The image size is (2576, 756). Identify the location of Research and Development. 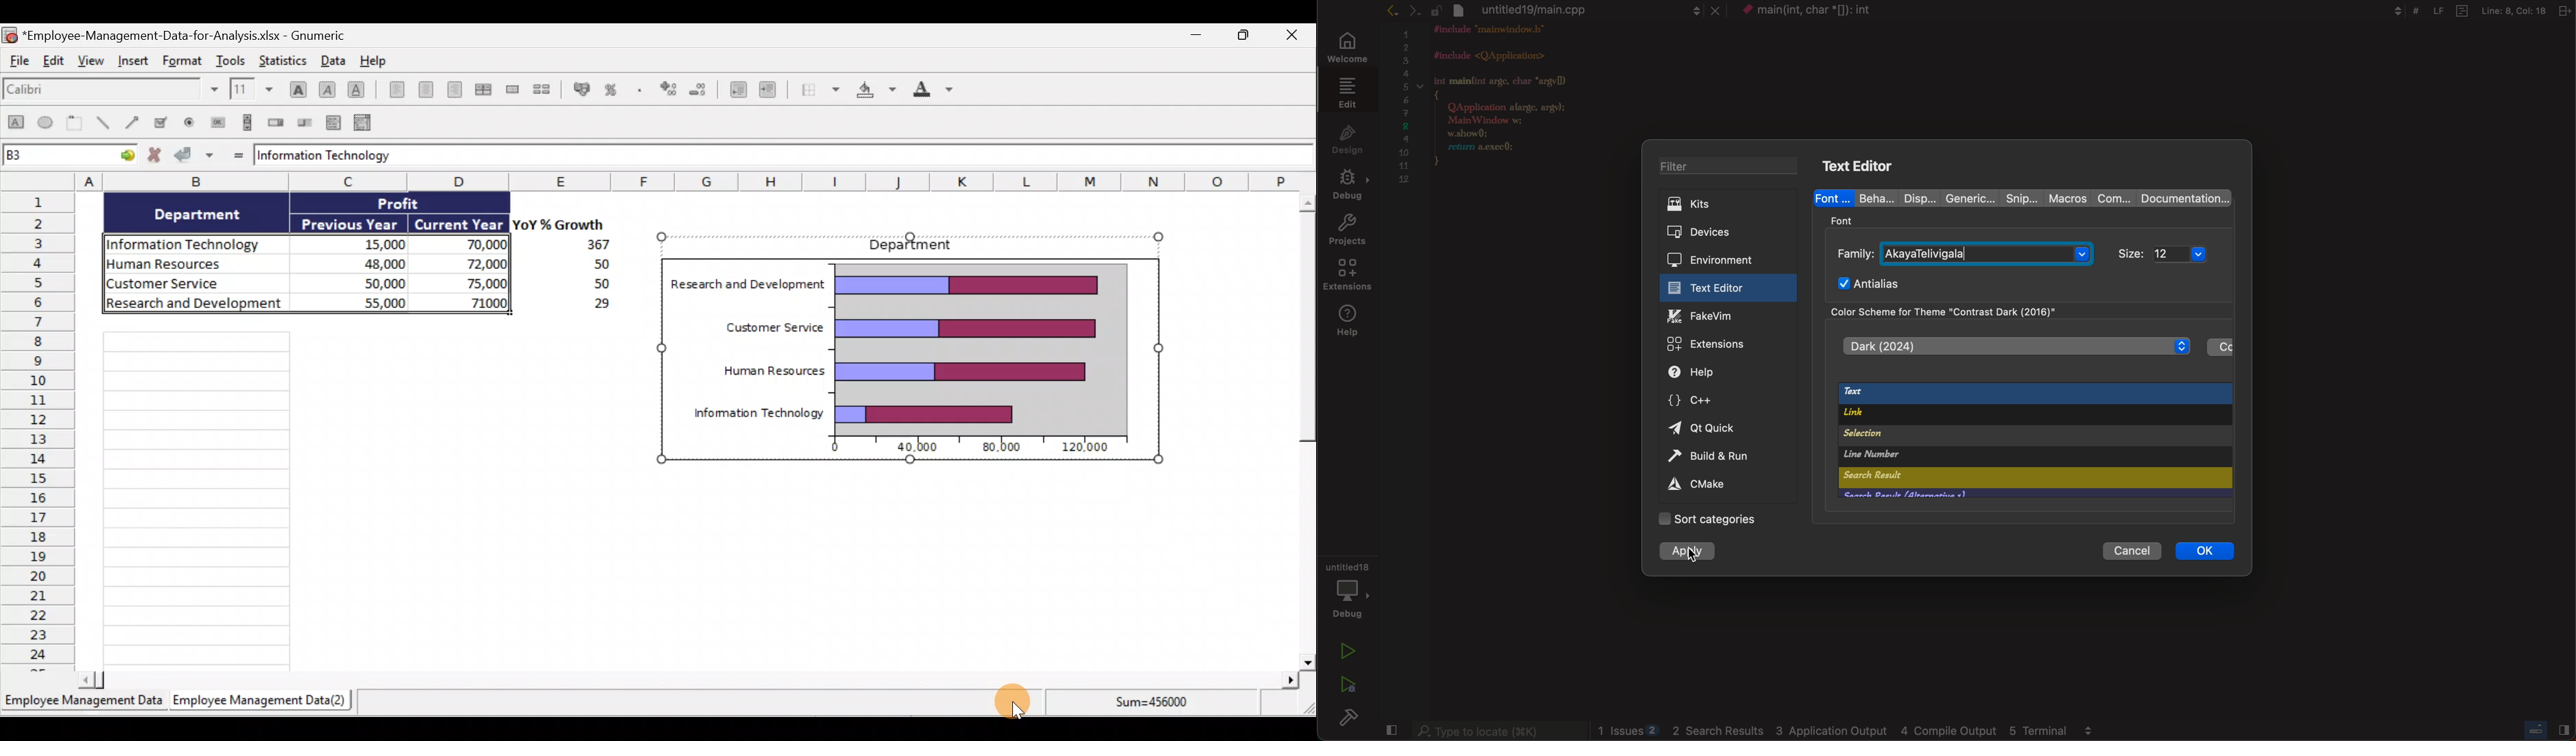
(194, 307).